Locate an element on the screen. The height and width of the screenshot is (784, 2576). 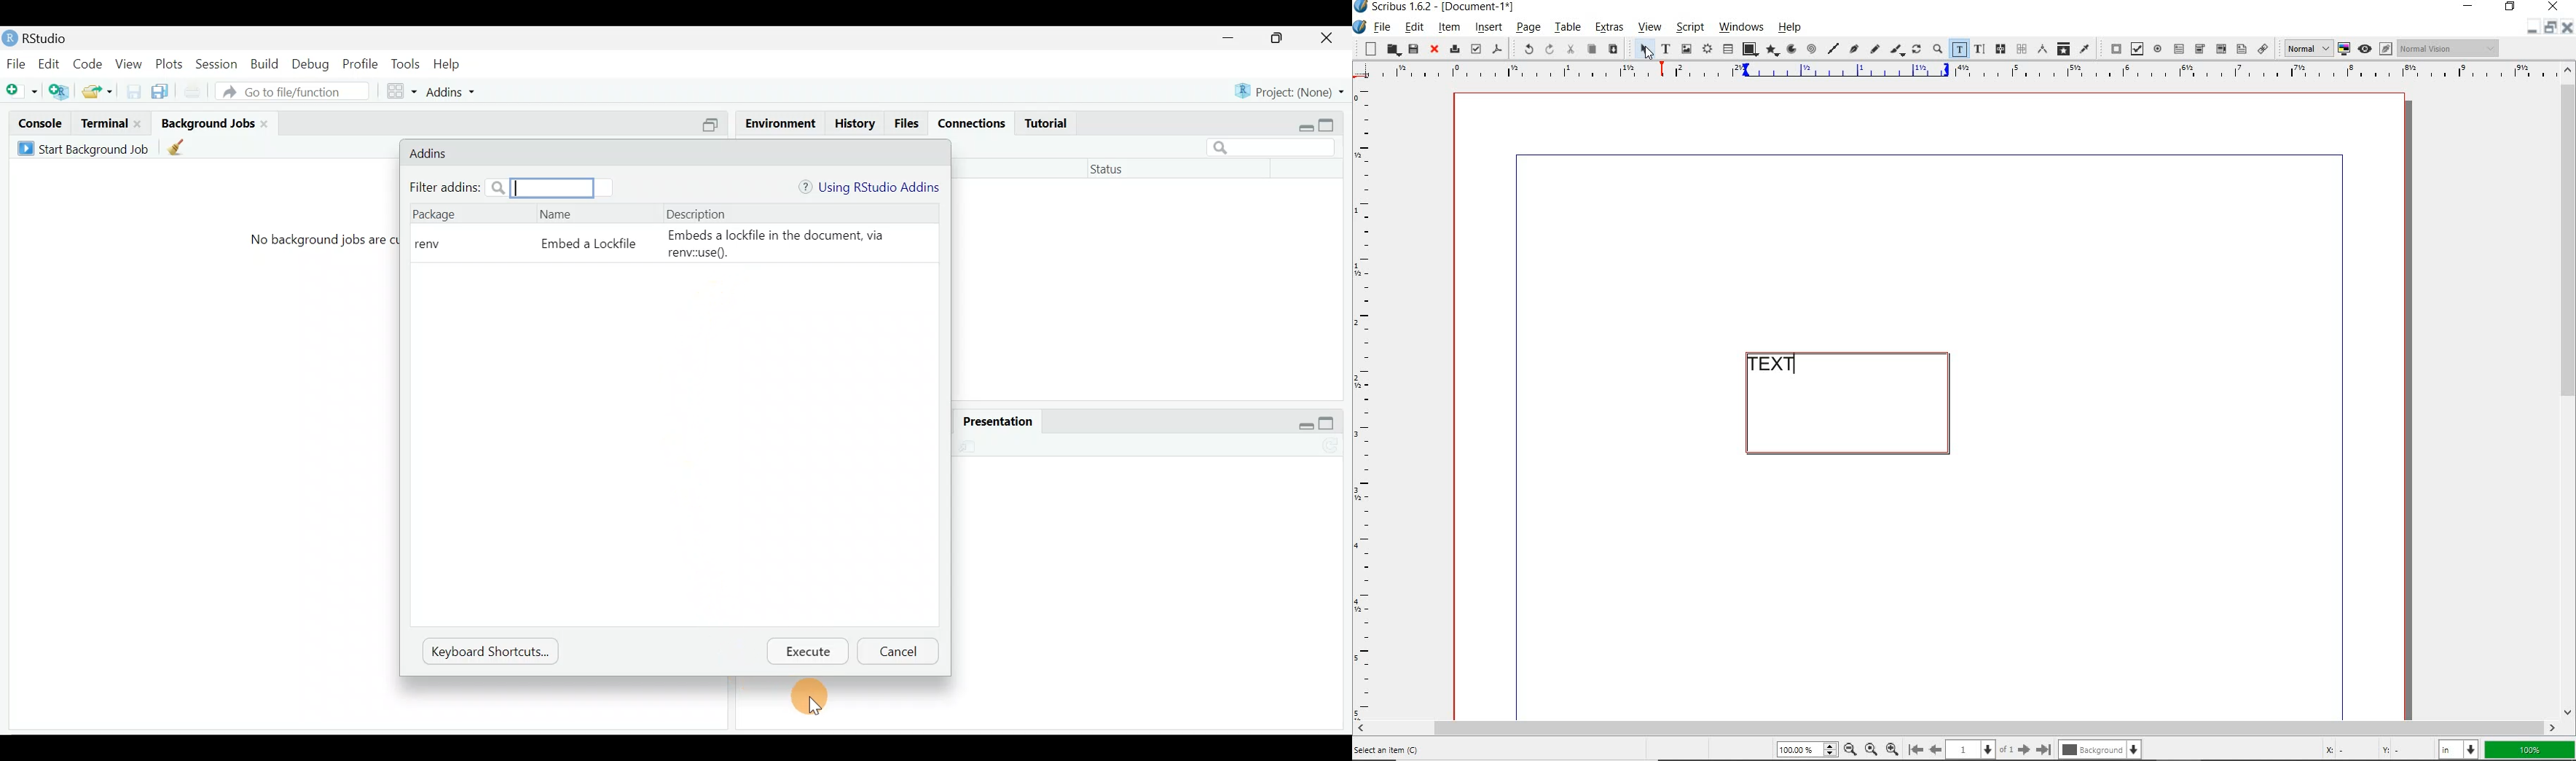
Addins is located at coordinates (432, 154).